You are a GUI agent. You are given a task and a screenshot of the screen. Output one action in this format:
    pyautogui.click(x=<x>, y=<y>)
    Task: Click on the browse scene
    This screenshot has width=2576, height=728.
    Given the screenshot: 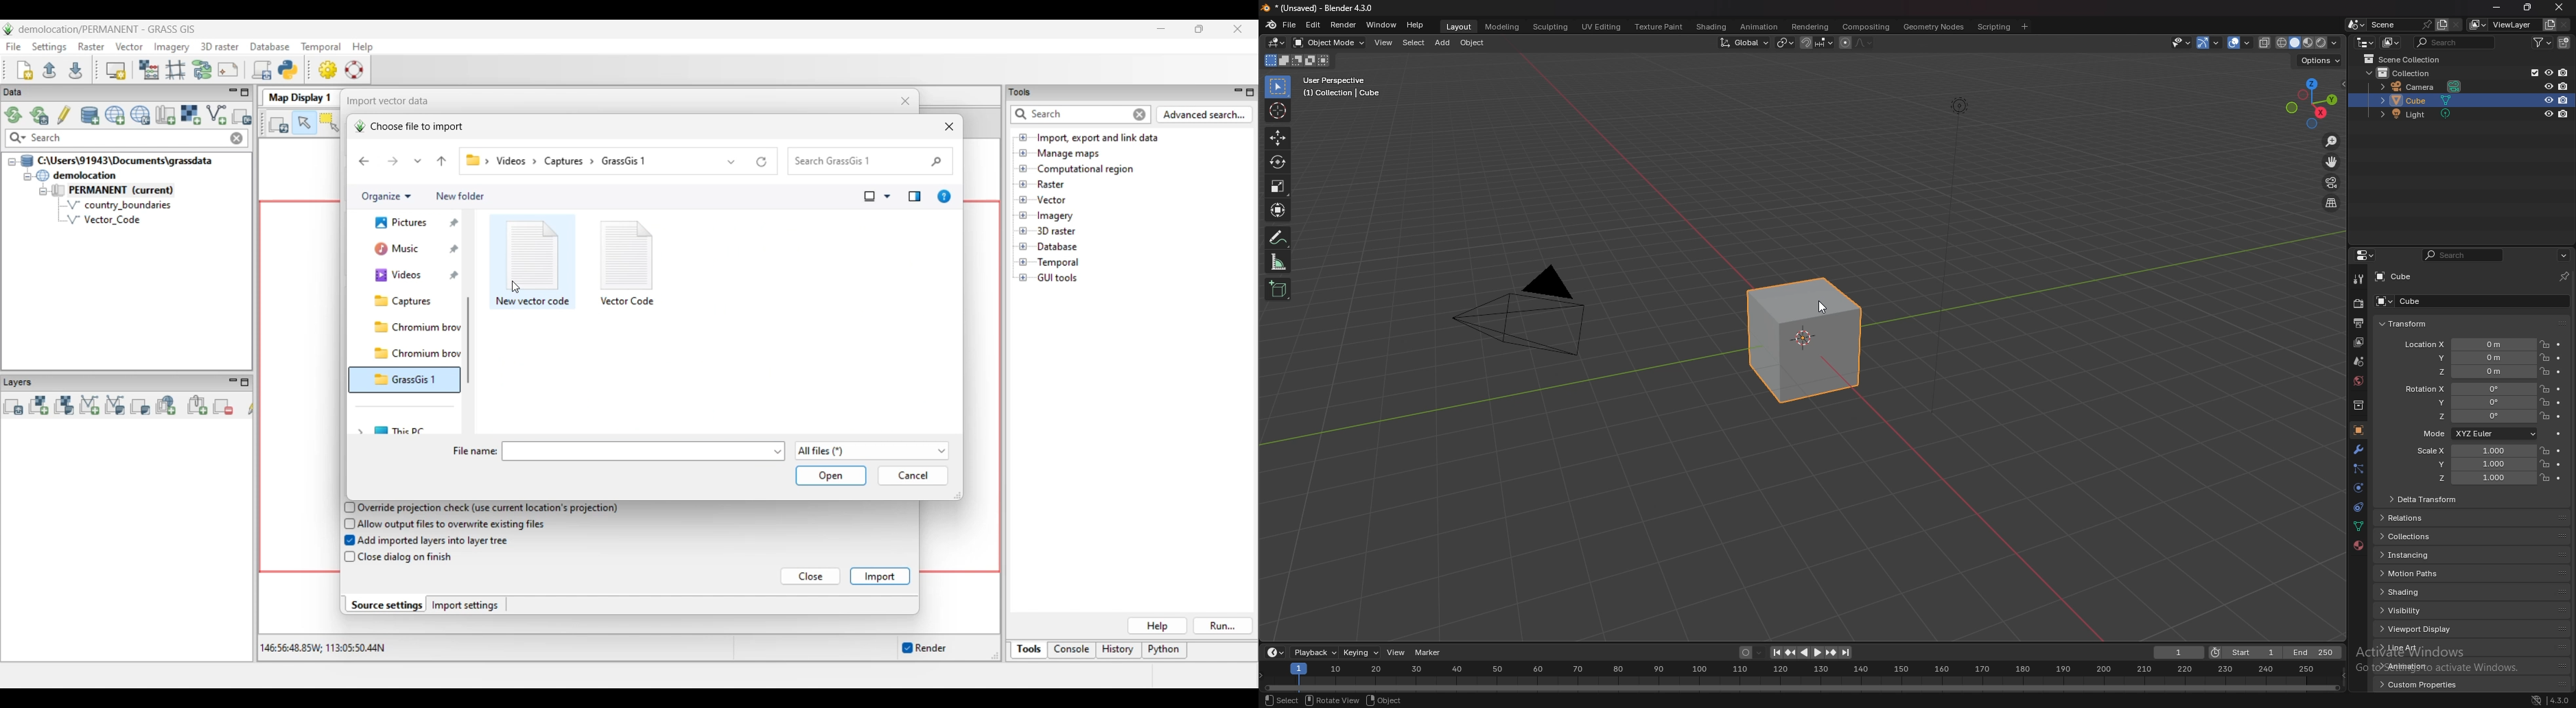 What is the action you would take?
    pyautogui.click(x=2356, y=24)
    